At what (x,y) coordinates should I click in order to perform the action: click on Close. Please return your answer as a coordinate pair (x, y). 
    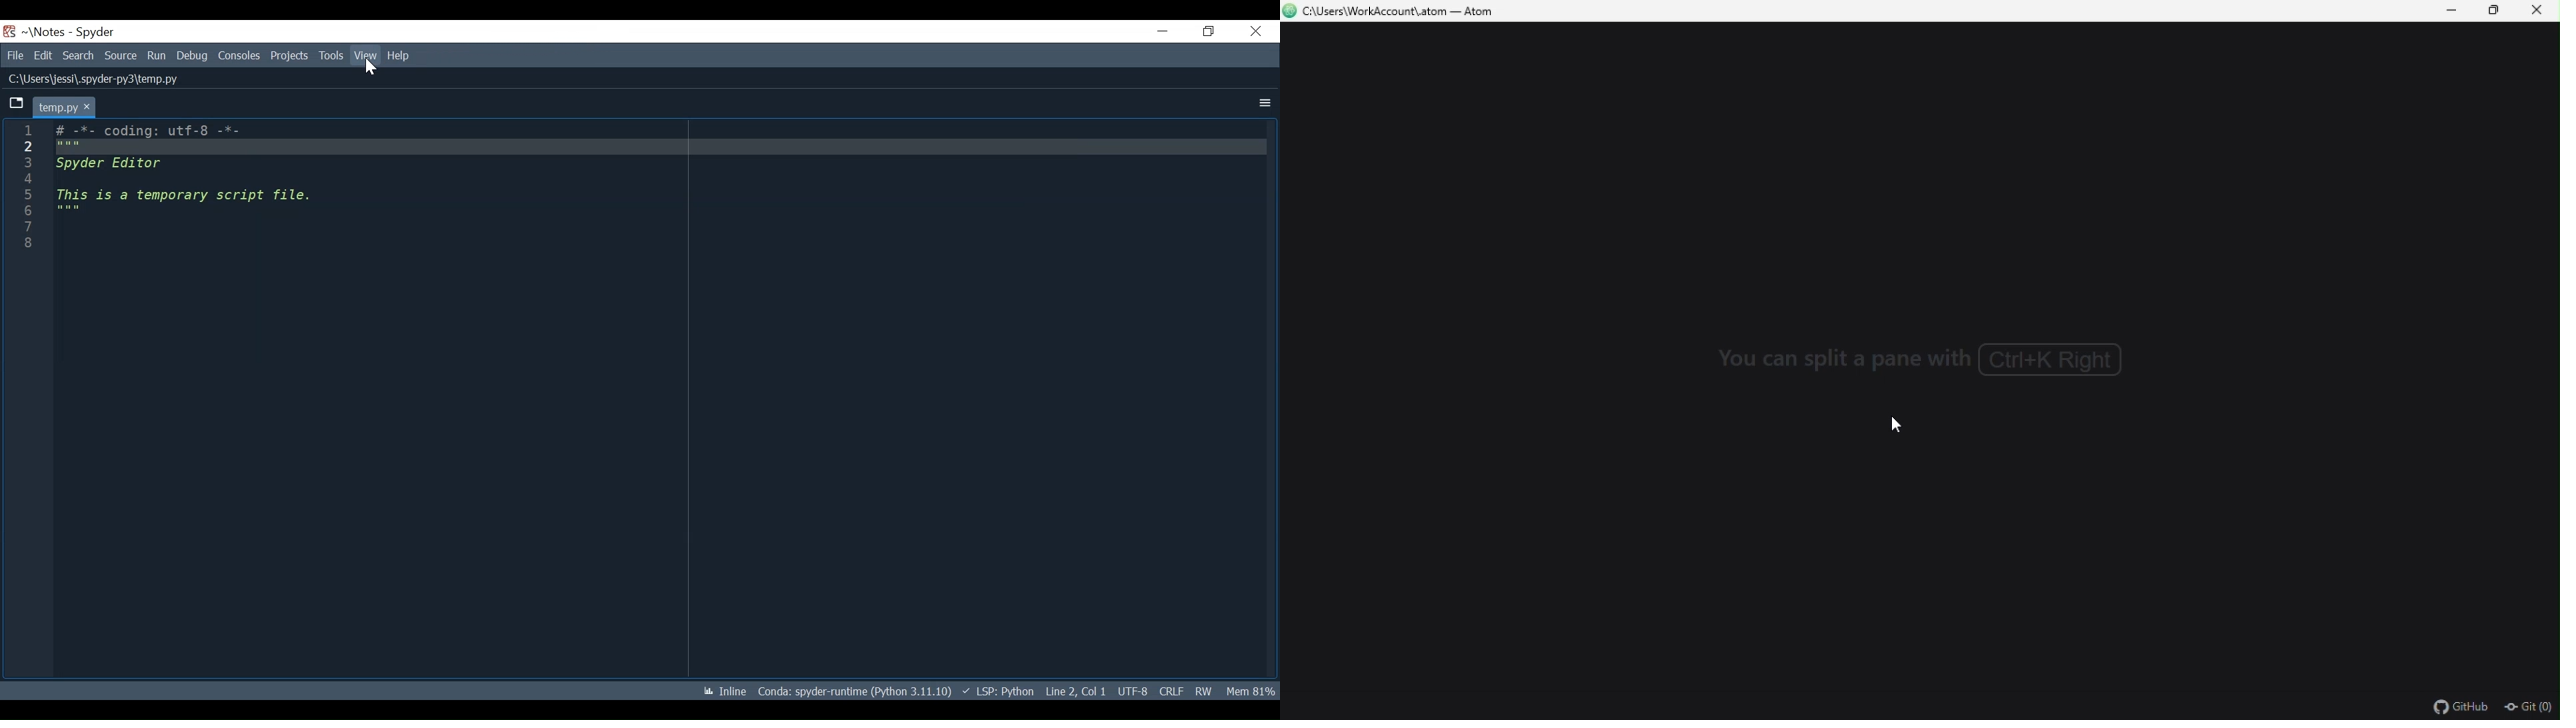
    Looking at the image, I should click on (2539, 11).